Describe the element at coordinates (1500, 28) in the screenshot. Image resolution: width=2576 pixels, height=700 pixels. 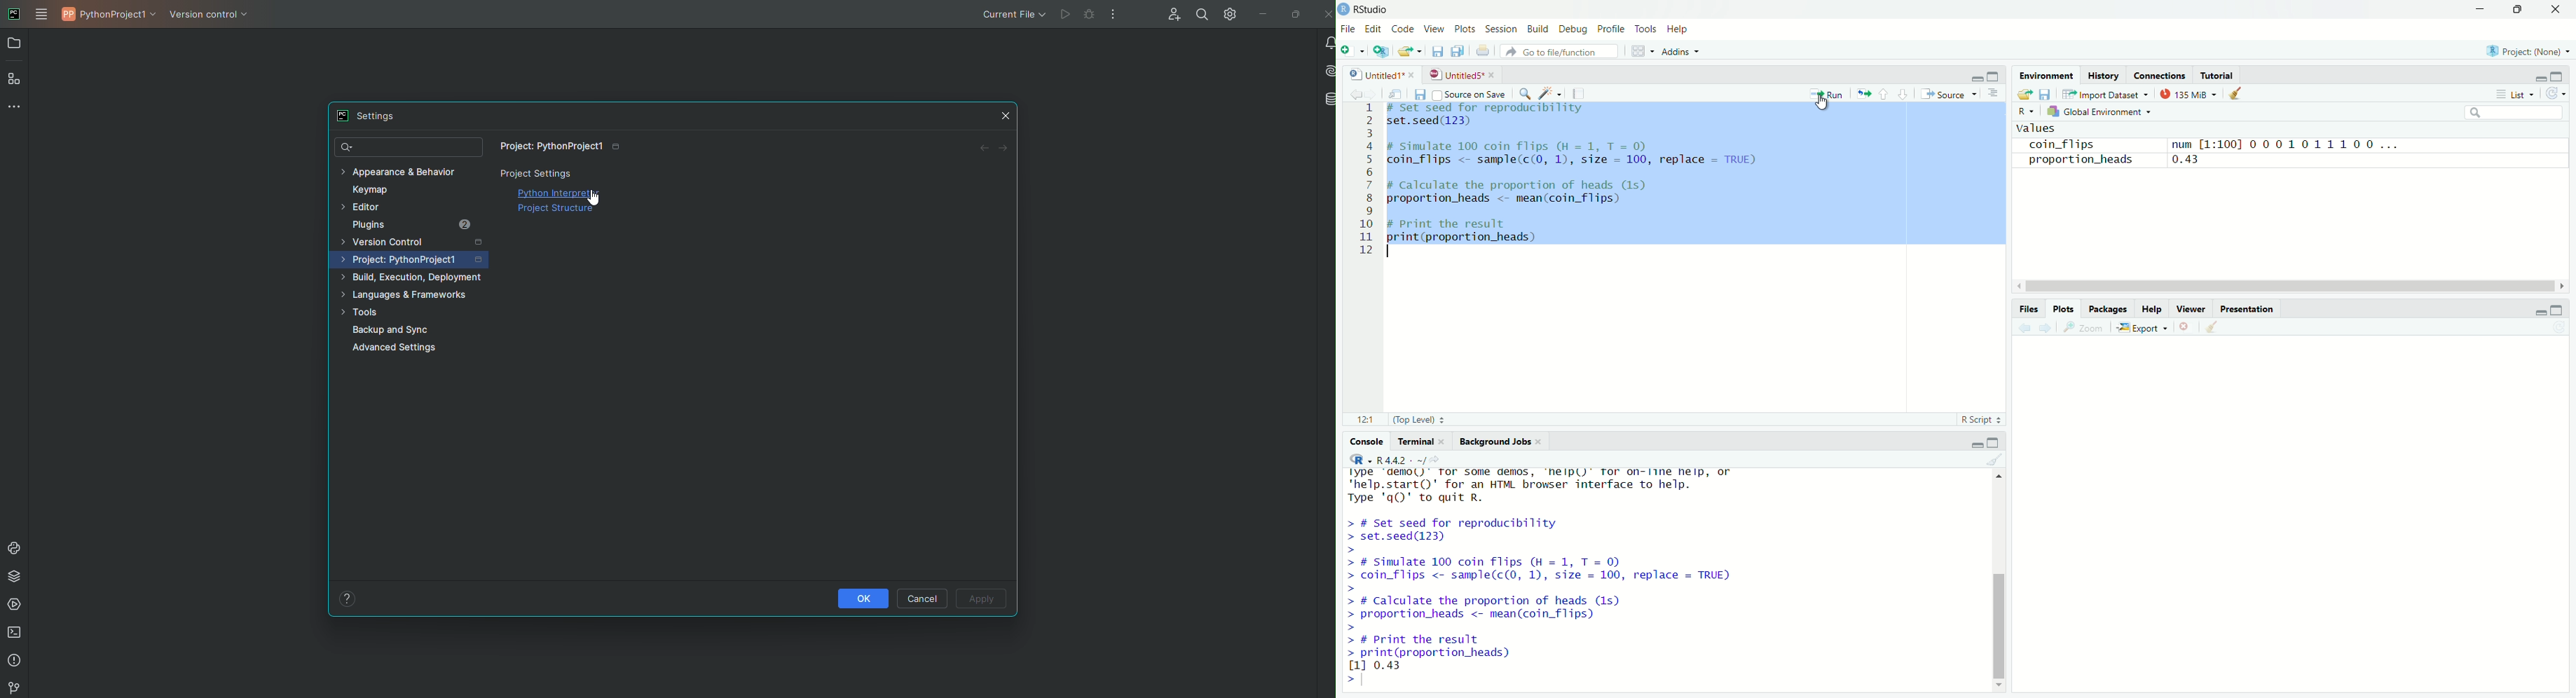
I see `session` at that location.